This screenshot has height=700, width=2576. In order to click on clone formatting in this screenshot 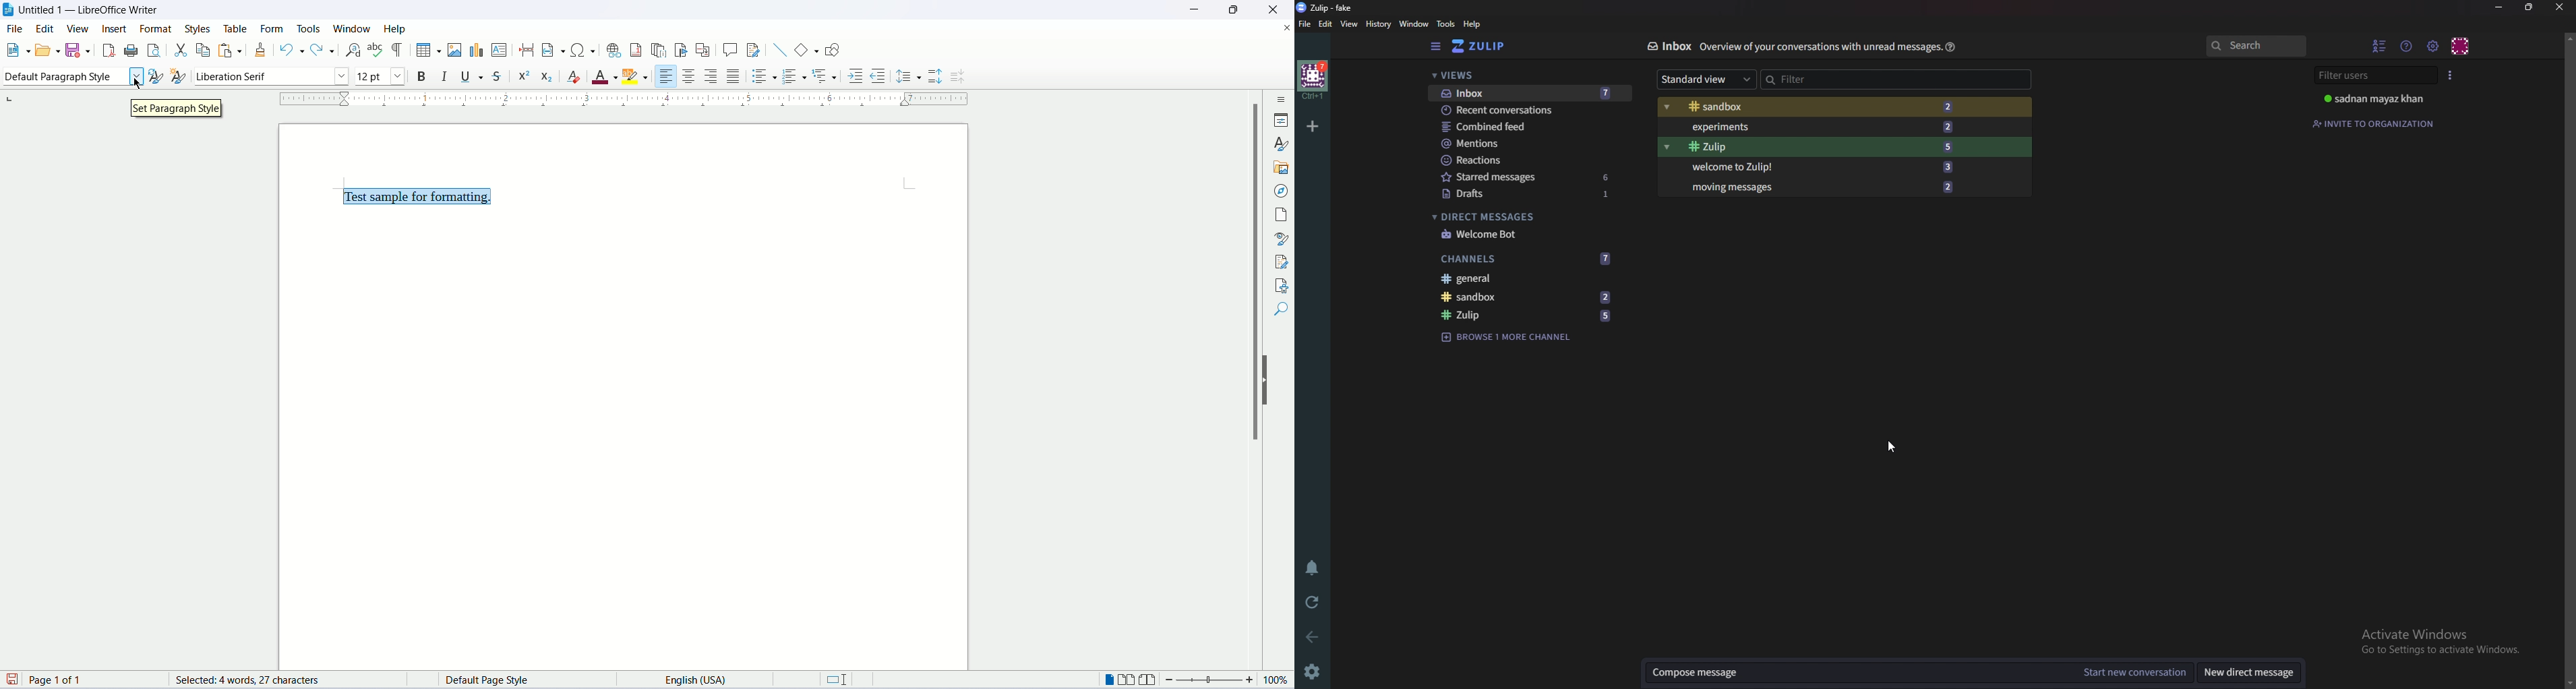, I will do `click(261, 49)`.